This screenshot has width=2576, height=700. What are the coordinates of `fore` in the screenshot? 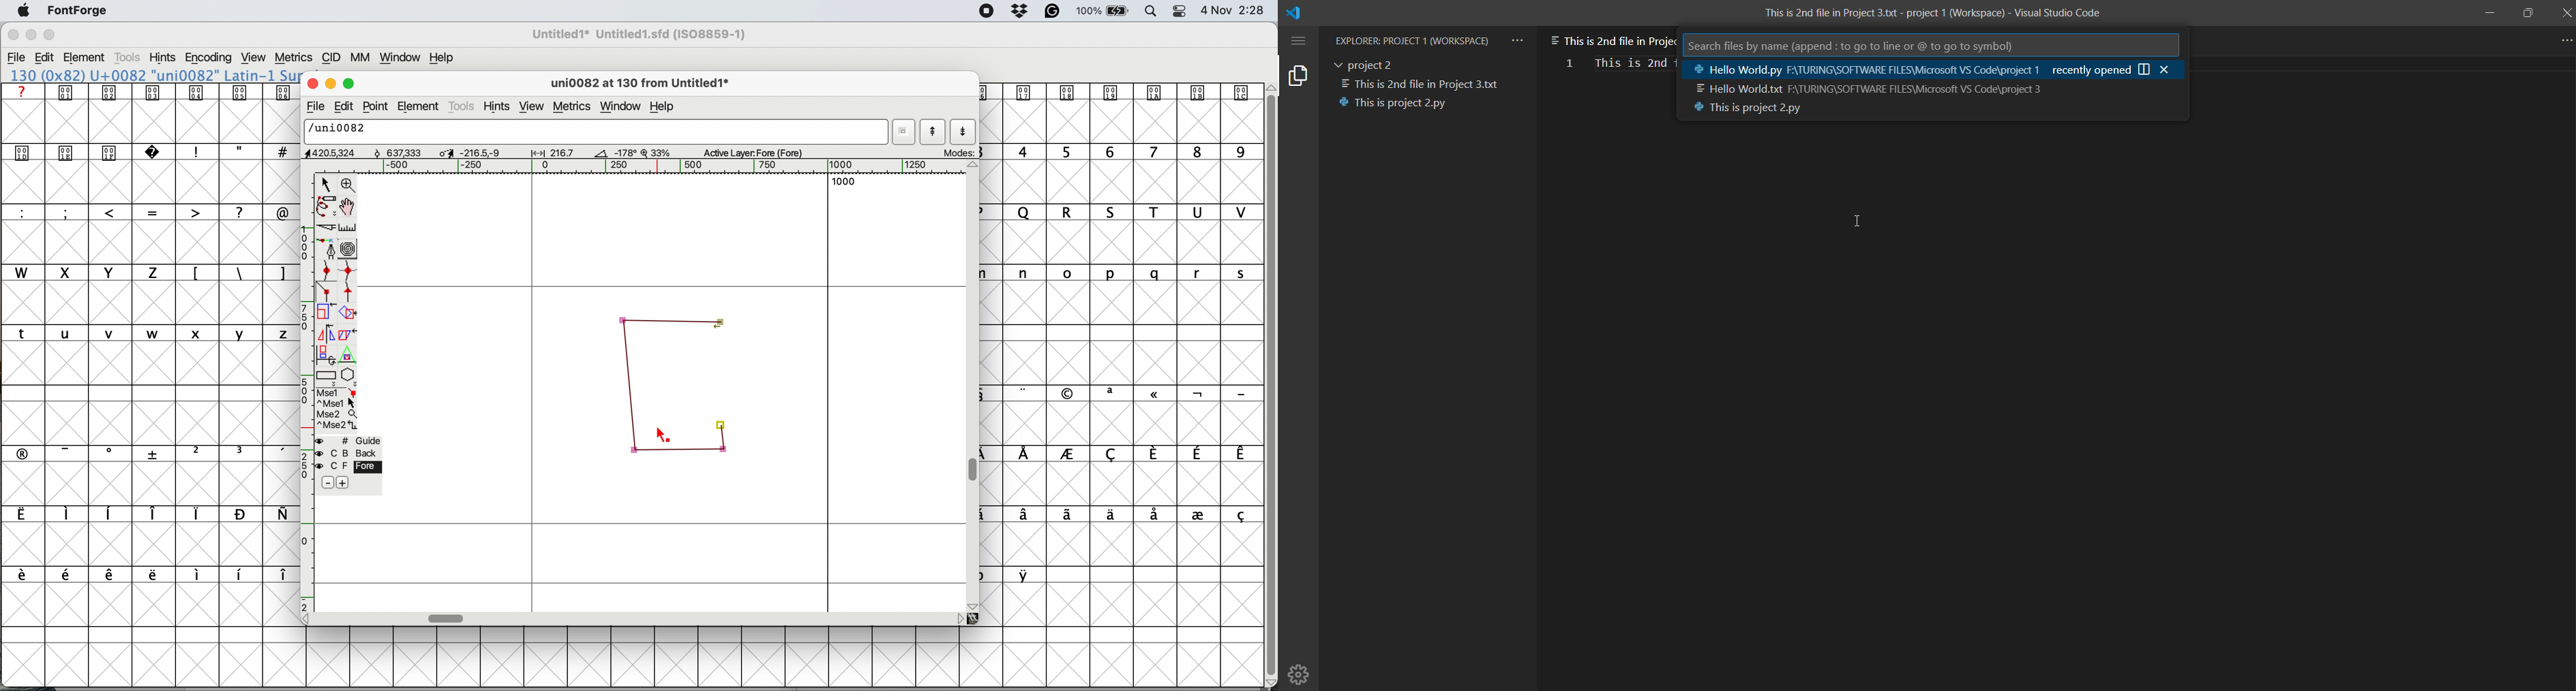 It's located at (348, 466).